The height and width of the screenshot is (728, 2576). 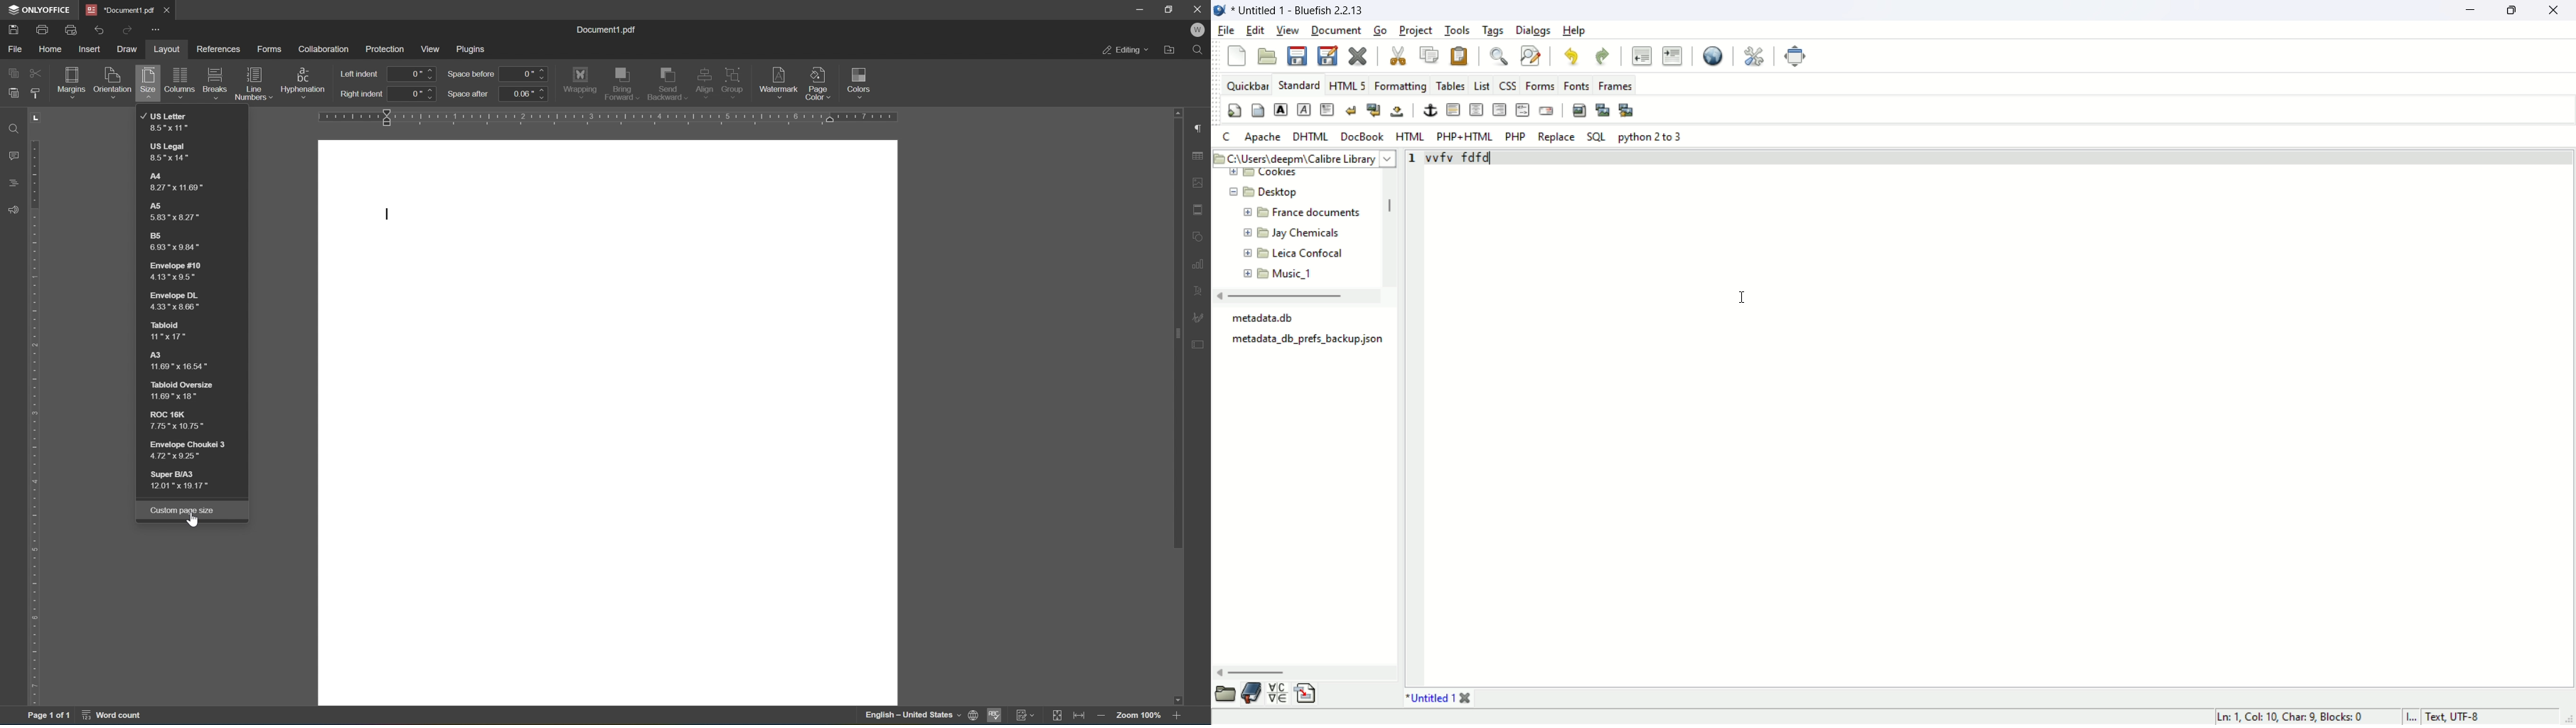 What do you see at coordinates (2294, 714) in the screenshot?
I see `Ln 1, Col 6,  Char 5, Blocks 0` at bounding box center [2294, 714].